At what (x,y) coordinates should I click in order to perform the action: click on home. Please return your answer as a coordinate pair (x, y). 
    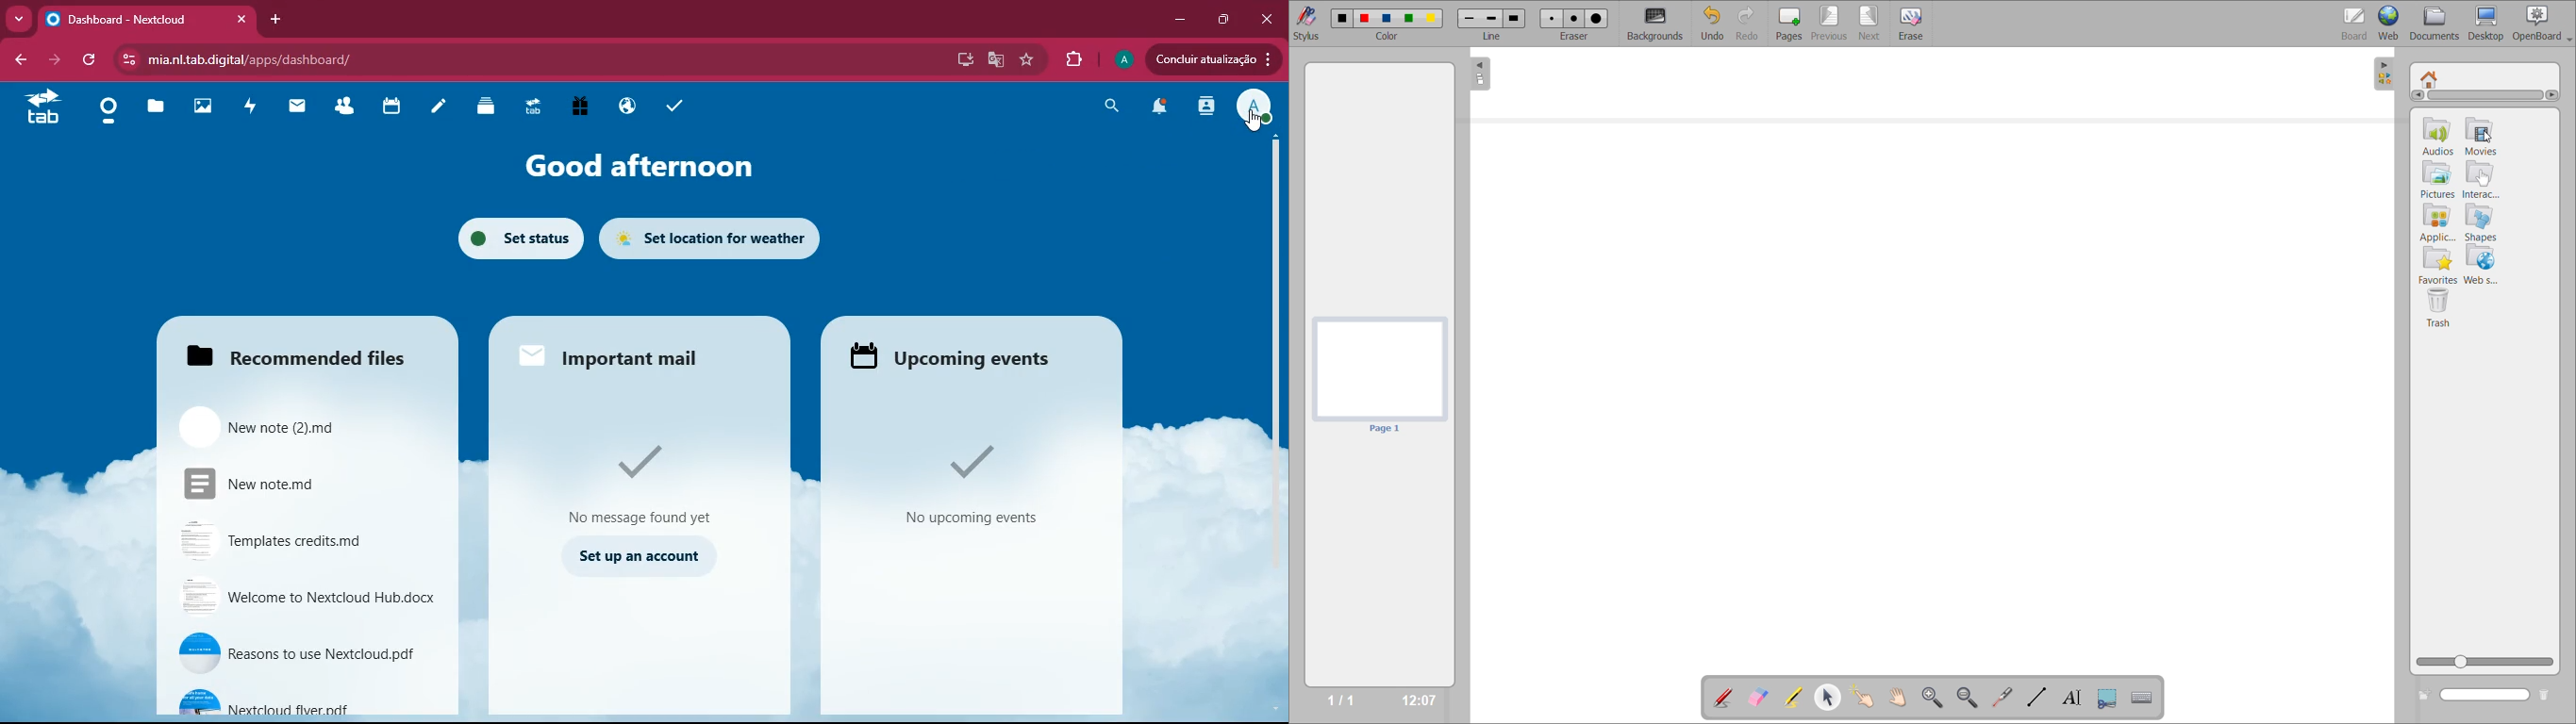
    Looking at the image, I should click on (108, 114).